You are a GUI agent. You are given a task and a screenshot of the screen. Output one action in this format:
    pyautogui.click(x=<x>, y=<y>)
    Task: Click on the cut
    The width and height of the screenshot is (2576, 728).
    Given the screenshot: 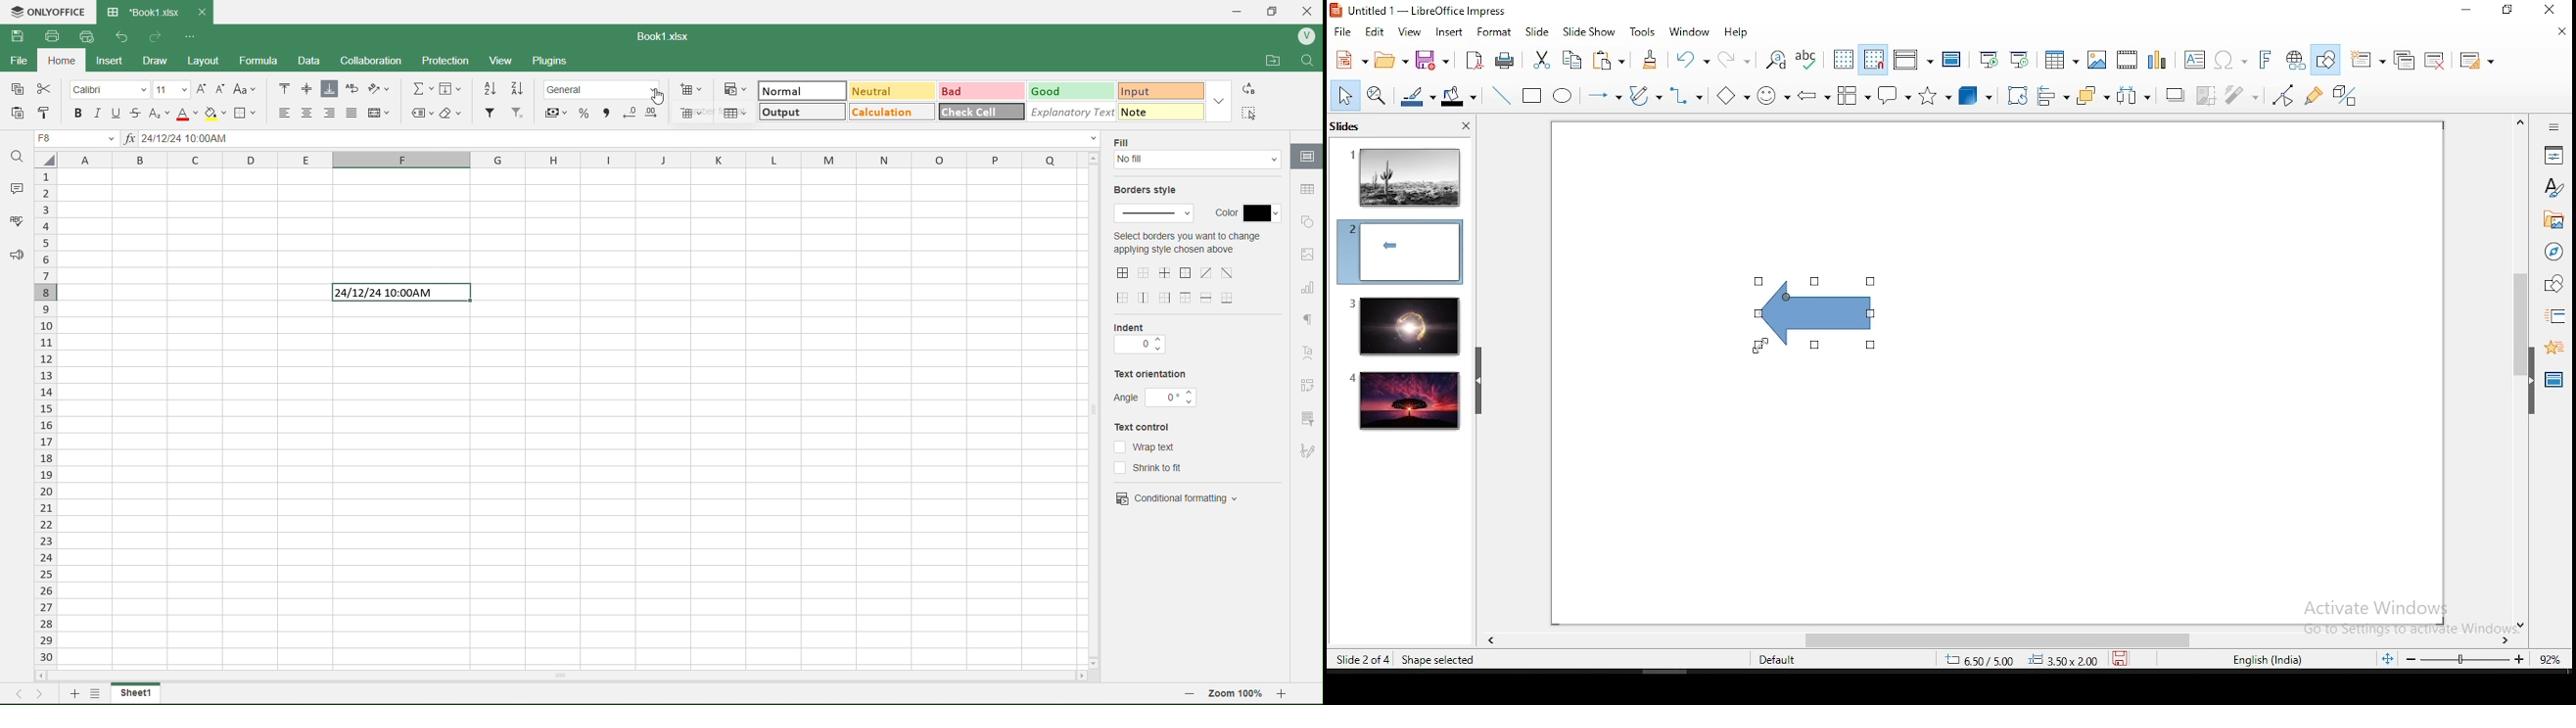 What is the action you would take?
    pyautogui.click(x=1541, y=59)
    